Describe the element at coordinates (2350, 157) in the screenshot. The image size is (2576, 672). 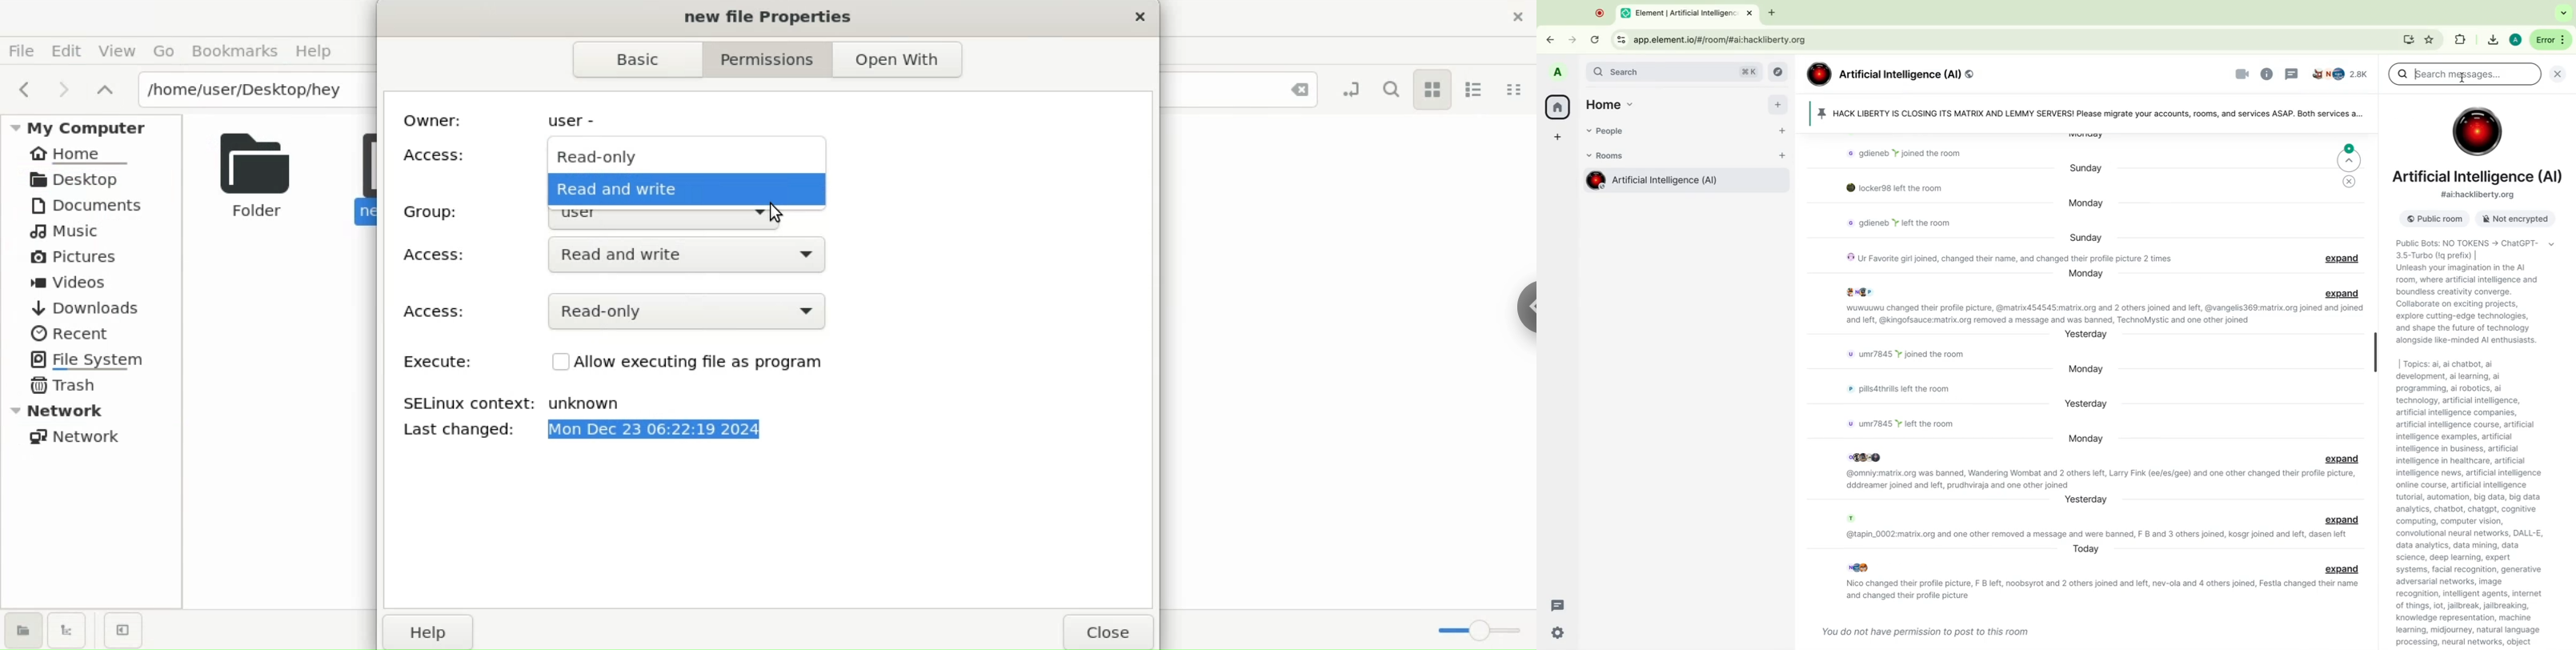
I see `jump to first unread message` at that location.